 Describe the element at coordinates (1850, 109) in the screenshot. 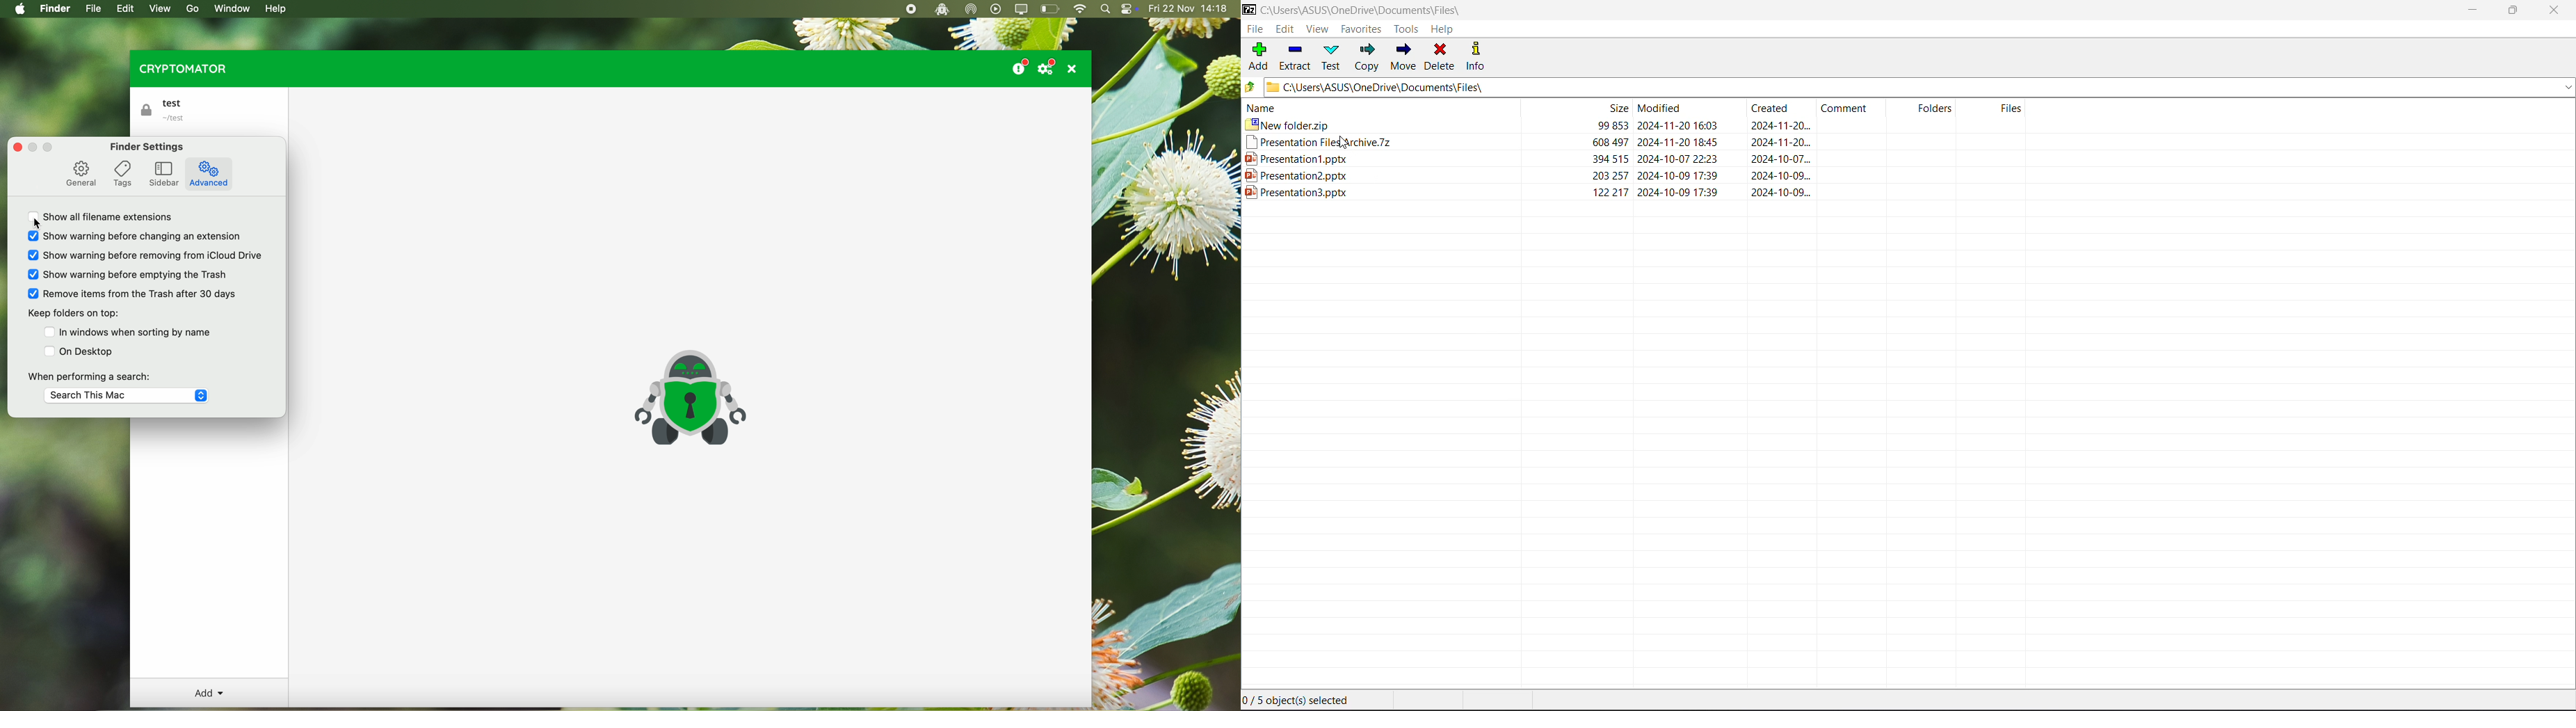

I see `Comment` at that location.